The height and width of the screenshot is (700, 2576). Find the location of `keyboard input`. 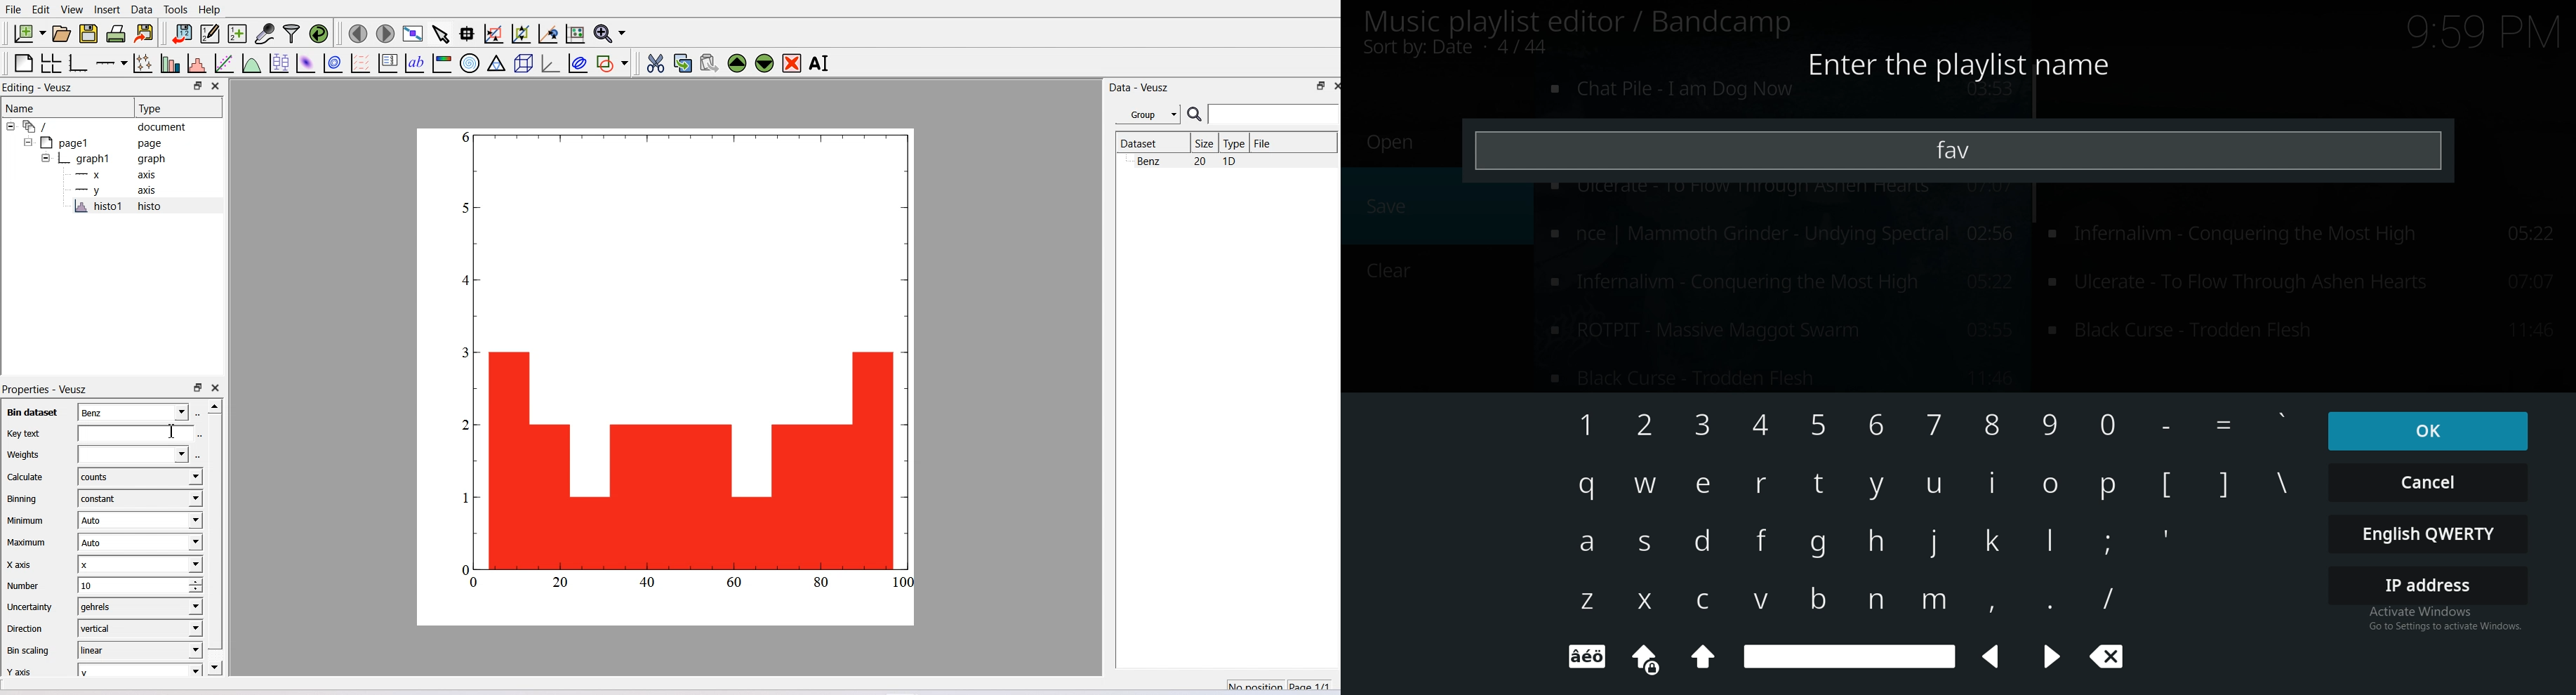

keyboard input is located at coordinates (1765, 538).